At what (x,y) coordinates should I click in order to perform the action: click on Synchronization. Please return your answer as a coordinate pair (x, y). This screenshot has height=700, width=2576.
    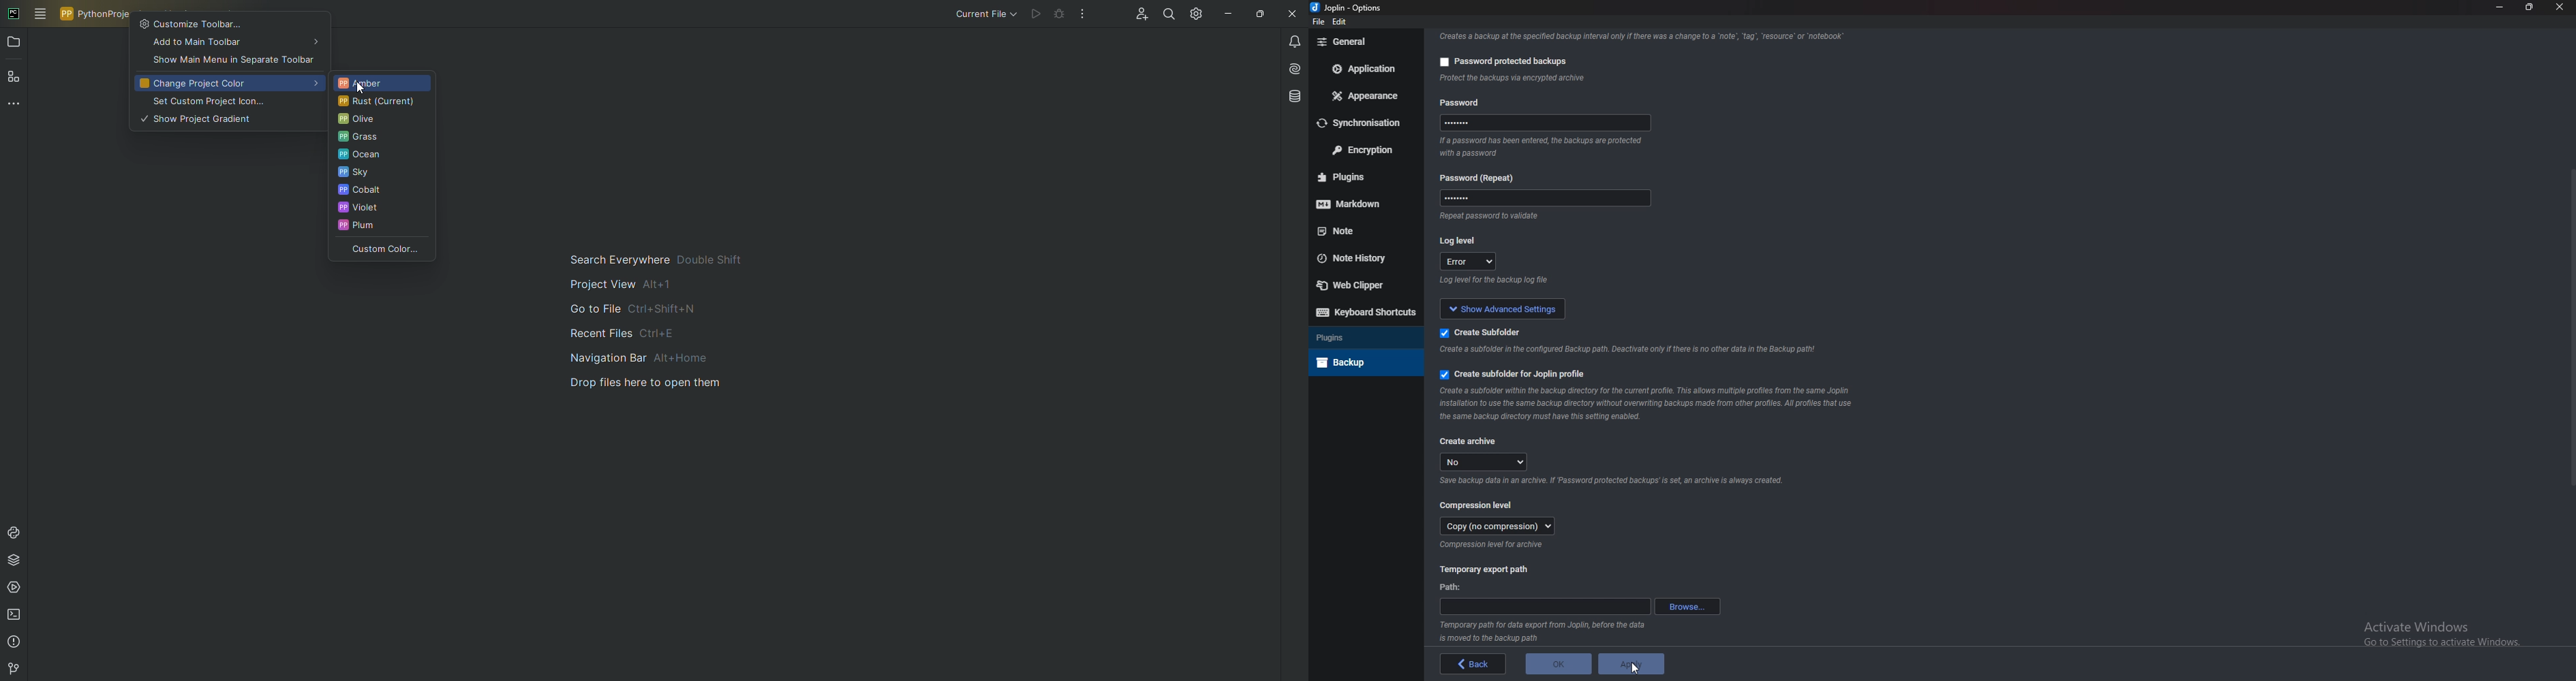
    Looking at the image, I should click on (1365, 123).